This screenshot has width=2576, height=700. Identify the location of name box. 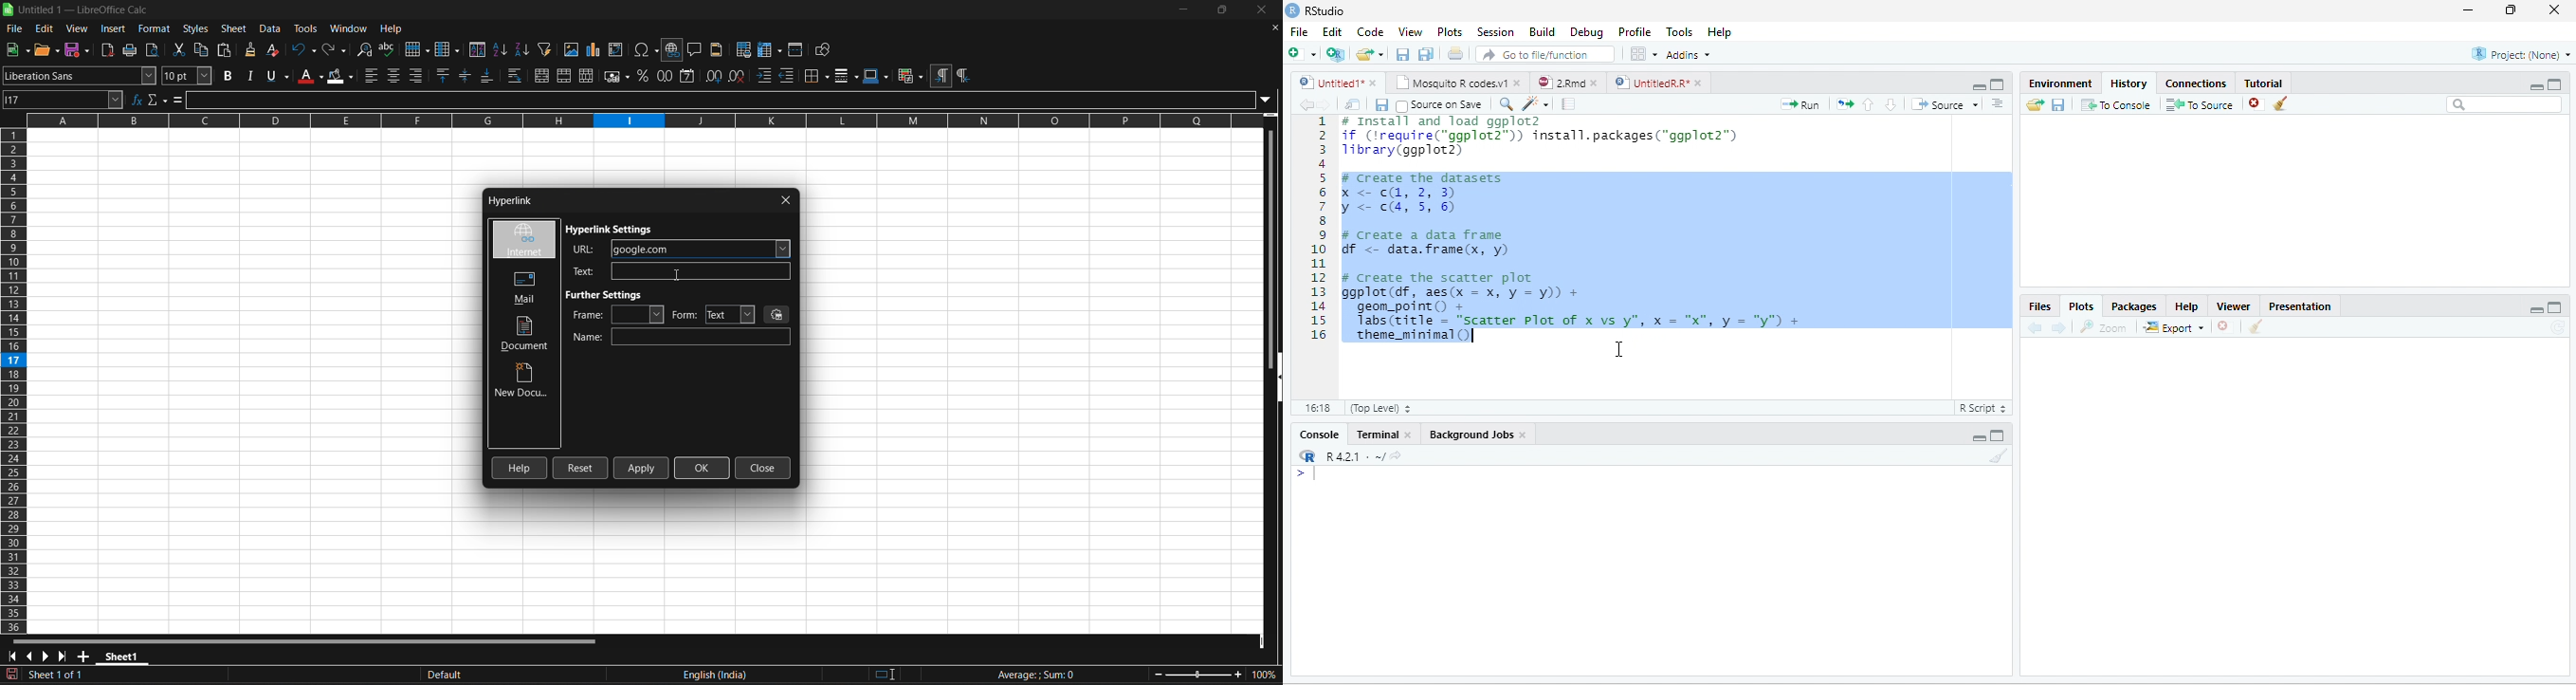
(64, 100).